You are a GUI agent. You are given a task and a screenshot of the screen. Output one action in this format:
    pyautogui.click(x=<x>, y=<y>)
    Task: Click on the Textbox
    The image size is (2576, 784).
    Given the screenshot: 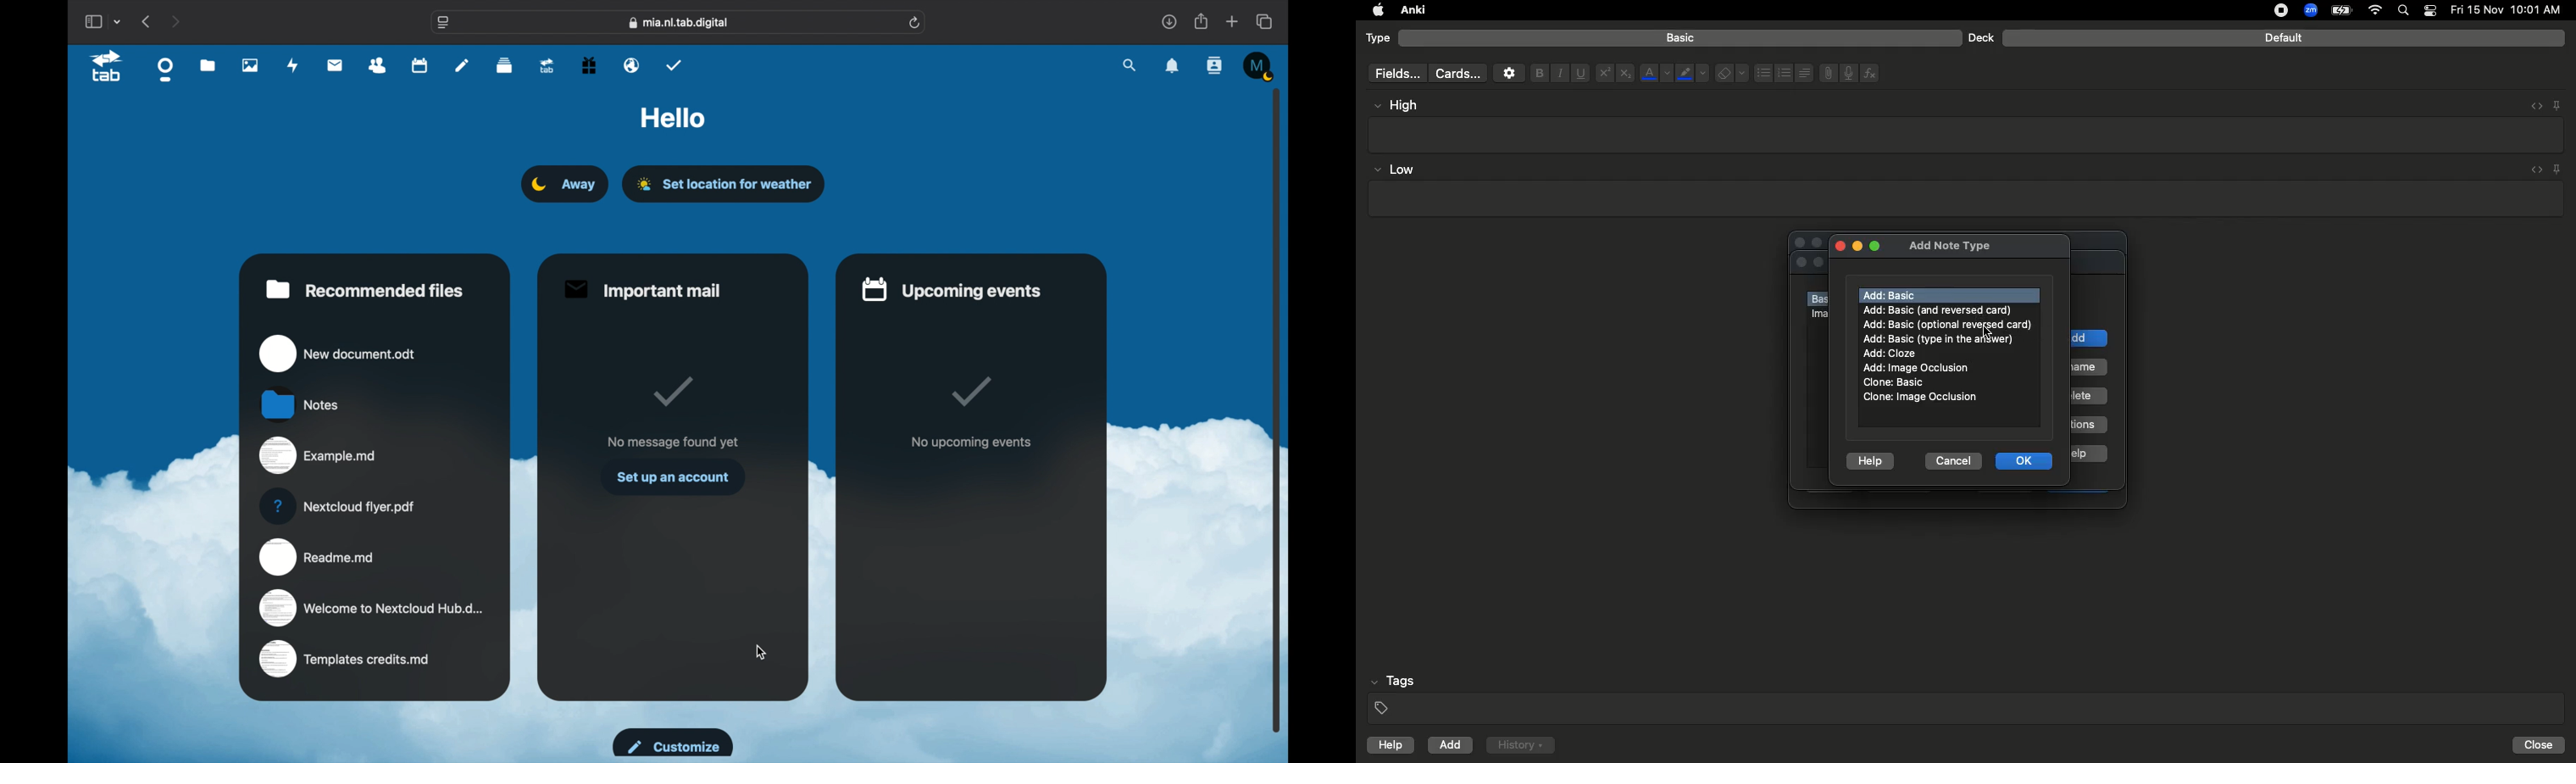 What is the action you would take?
    pyautogui.click(x=1968, y=134)
    